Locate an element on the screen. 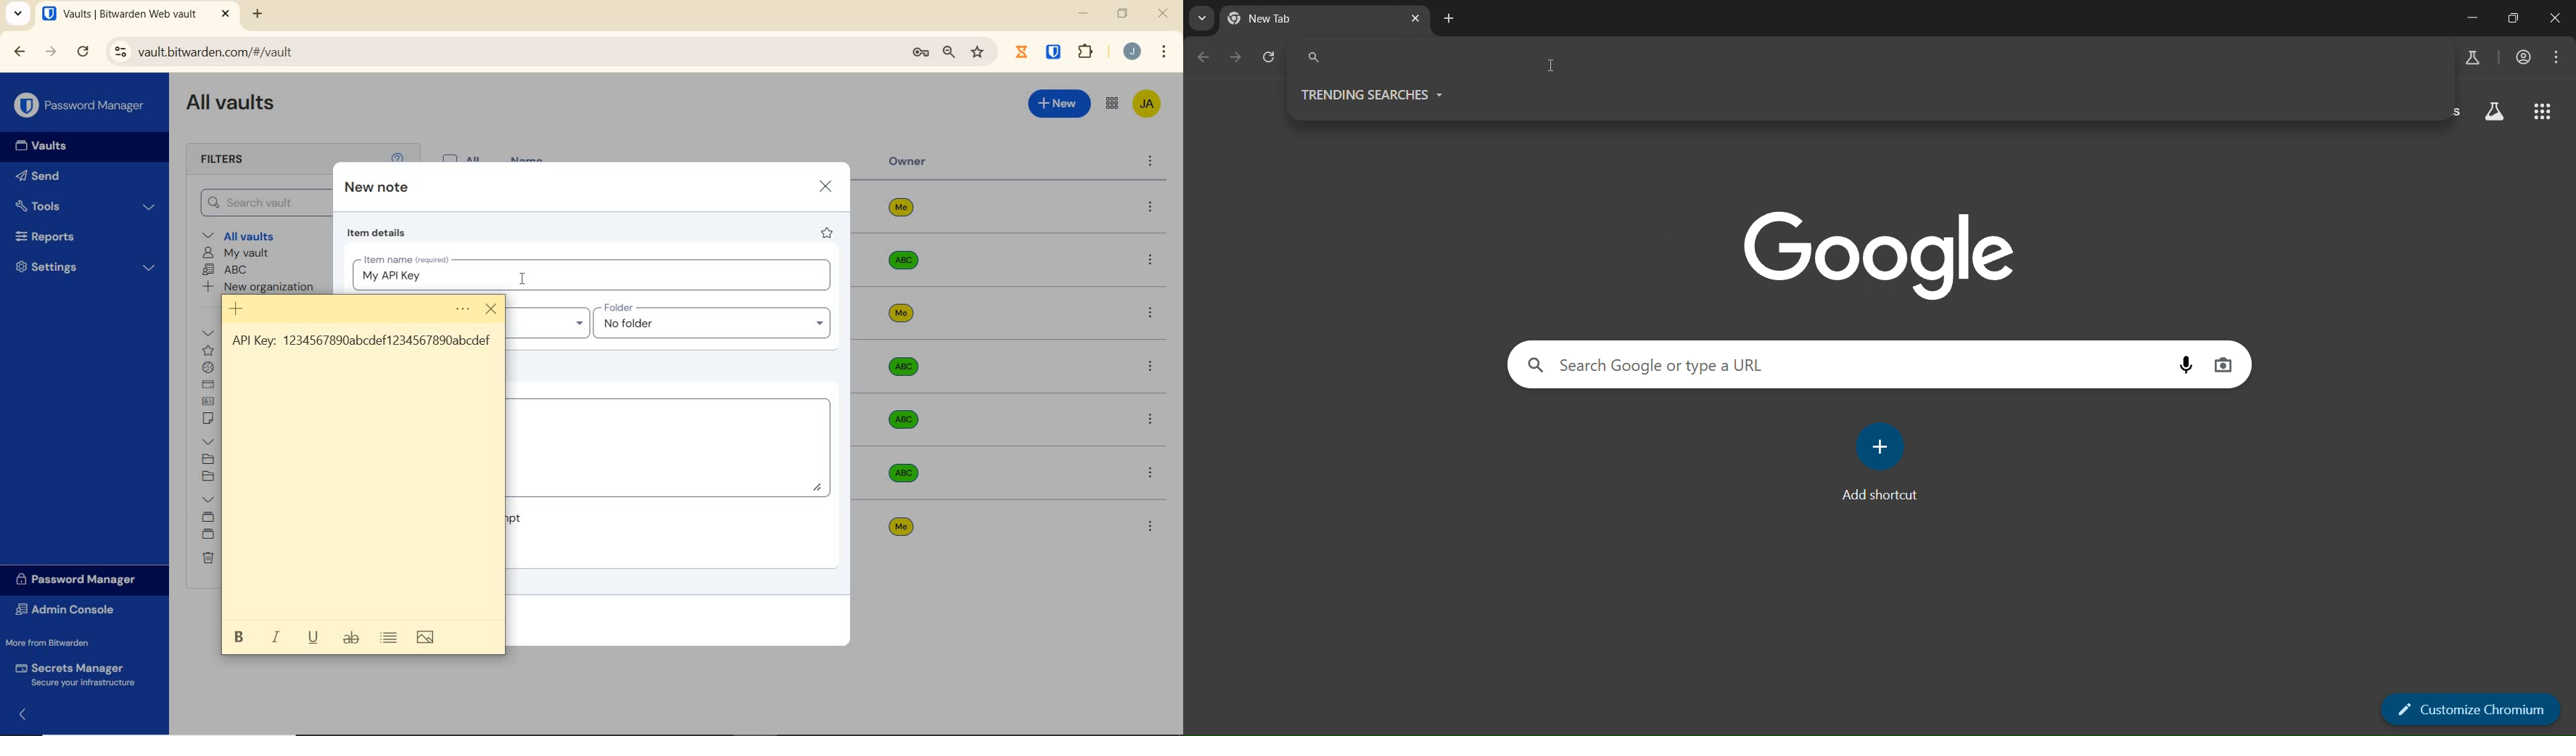 This screenshot has width=2576, height=756. bold is located at coordinates (239, 638).